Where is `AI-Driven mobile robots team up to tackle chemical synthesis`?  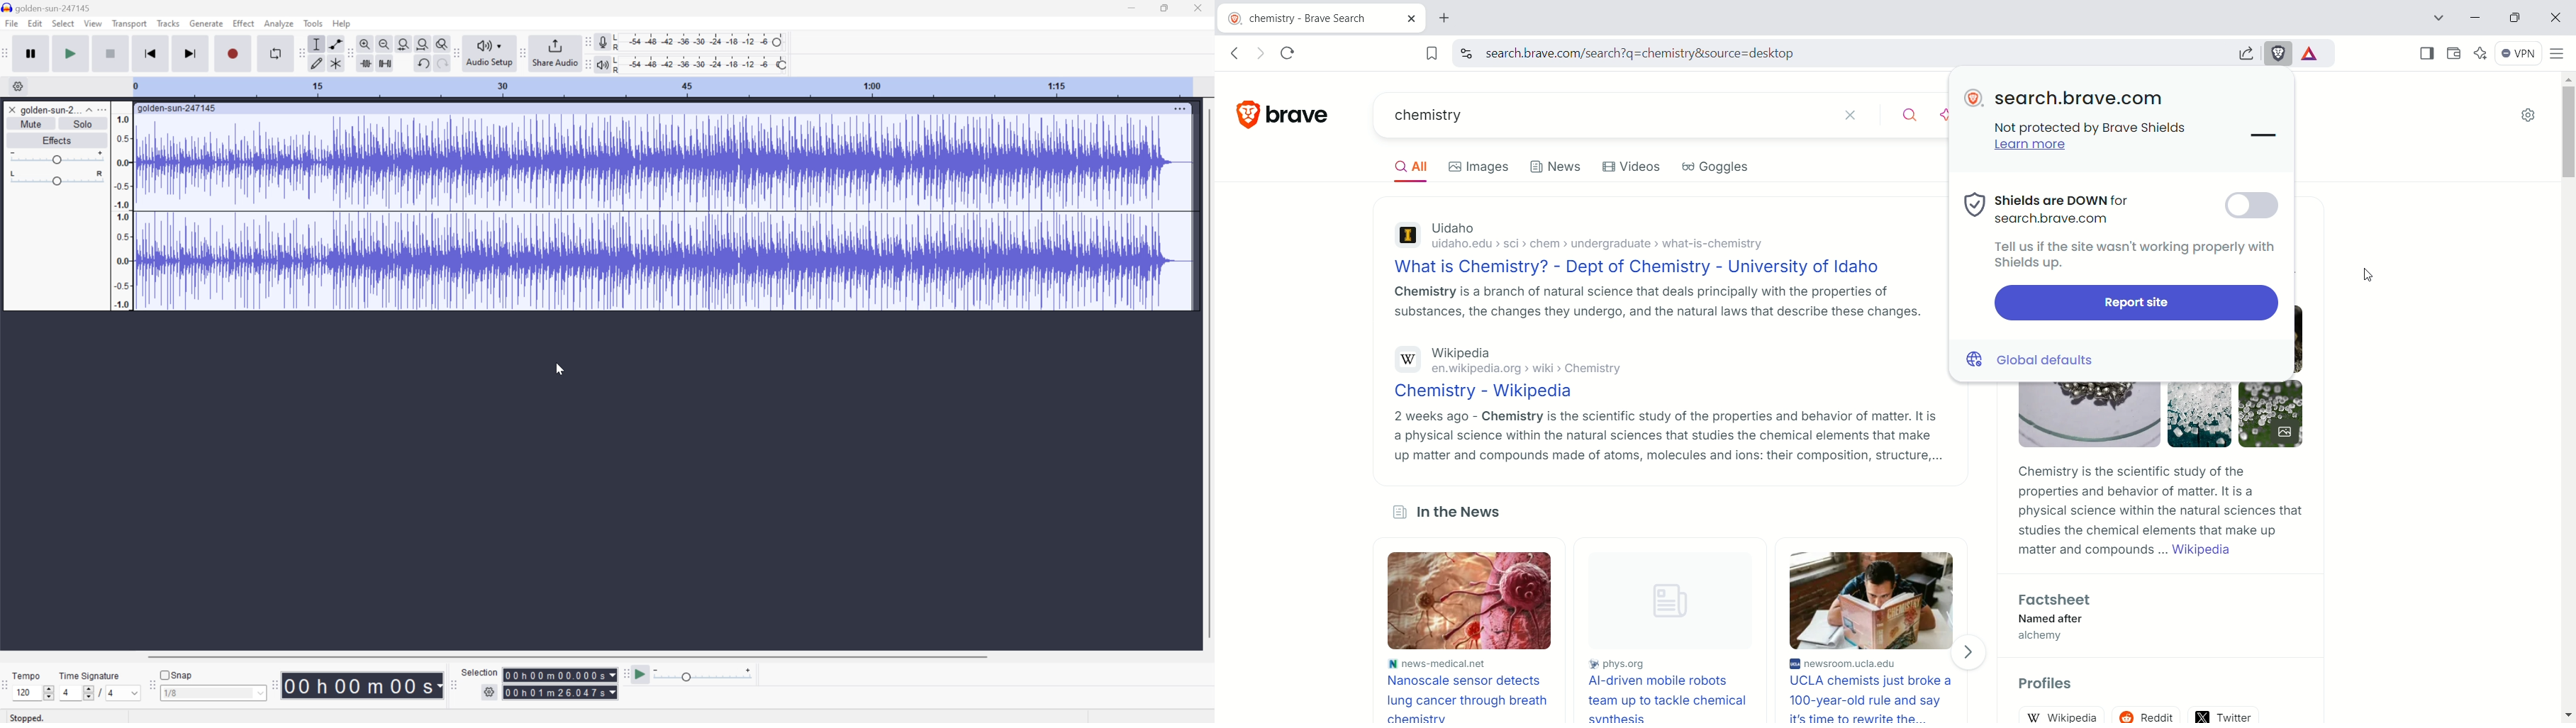 AI-Driven mobile robots team up to tackle chemical synthesis is located at coordinates (1666, 698).